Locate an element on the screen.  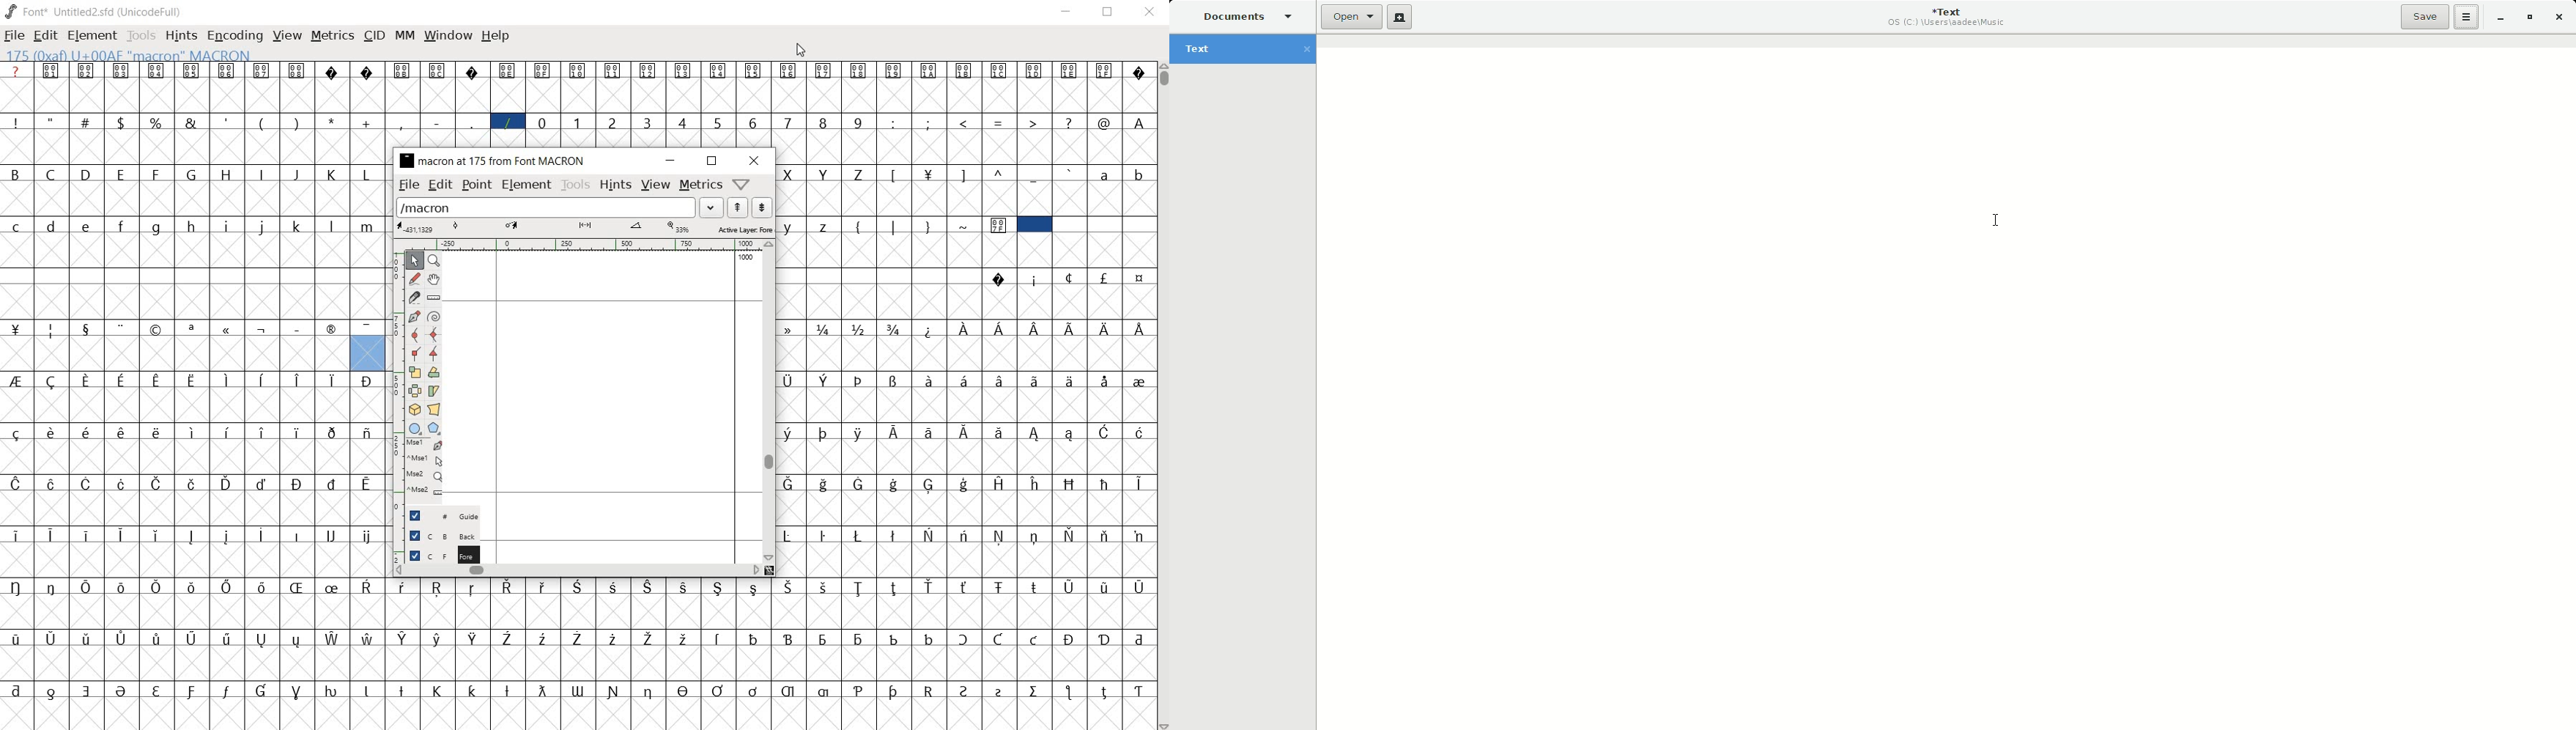
B is located at coordinates (16, 173).